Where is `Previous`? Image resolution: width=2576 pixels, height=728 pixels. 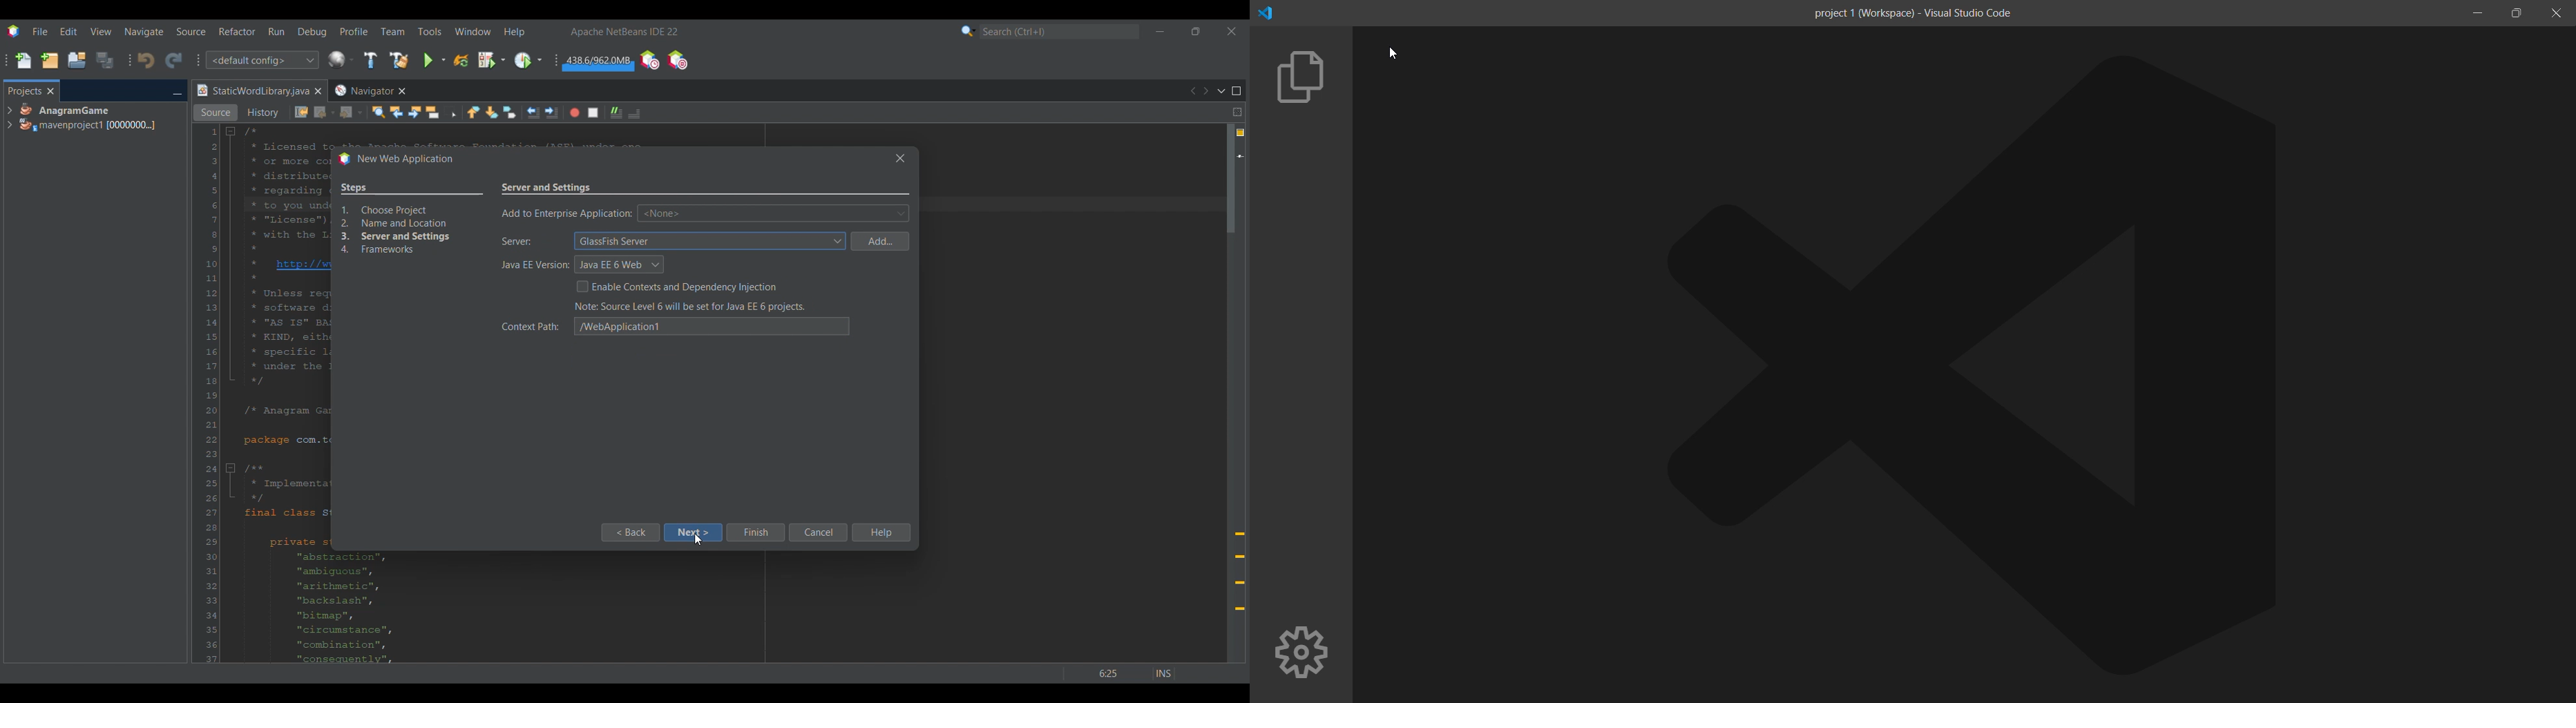
Previous is located at coordinates (1192, 91).